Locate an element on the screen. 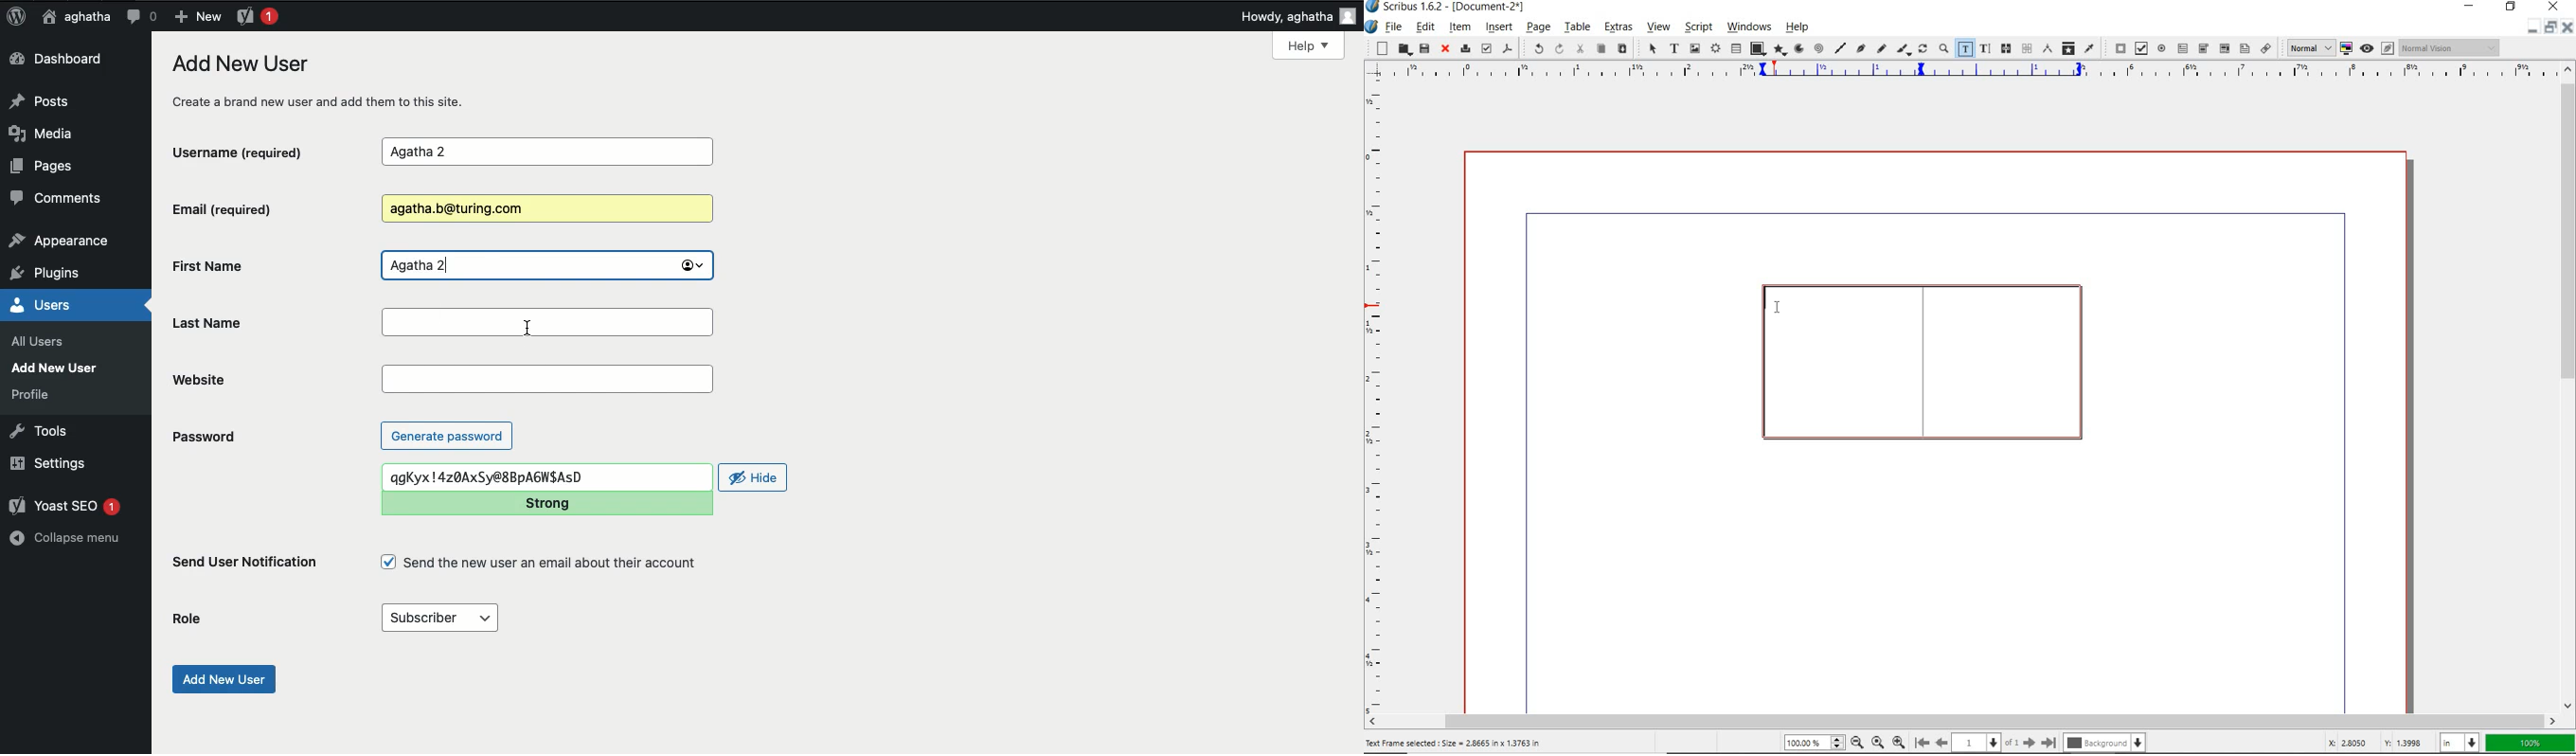 Image resolution: width=2576 pixels, height=756 pixels. Last name is located at coordinates (550, 322).